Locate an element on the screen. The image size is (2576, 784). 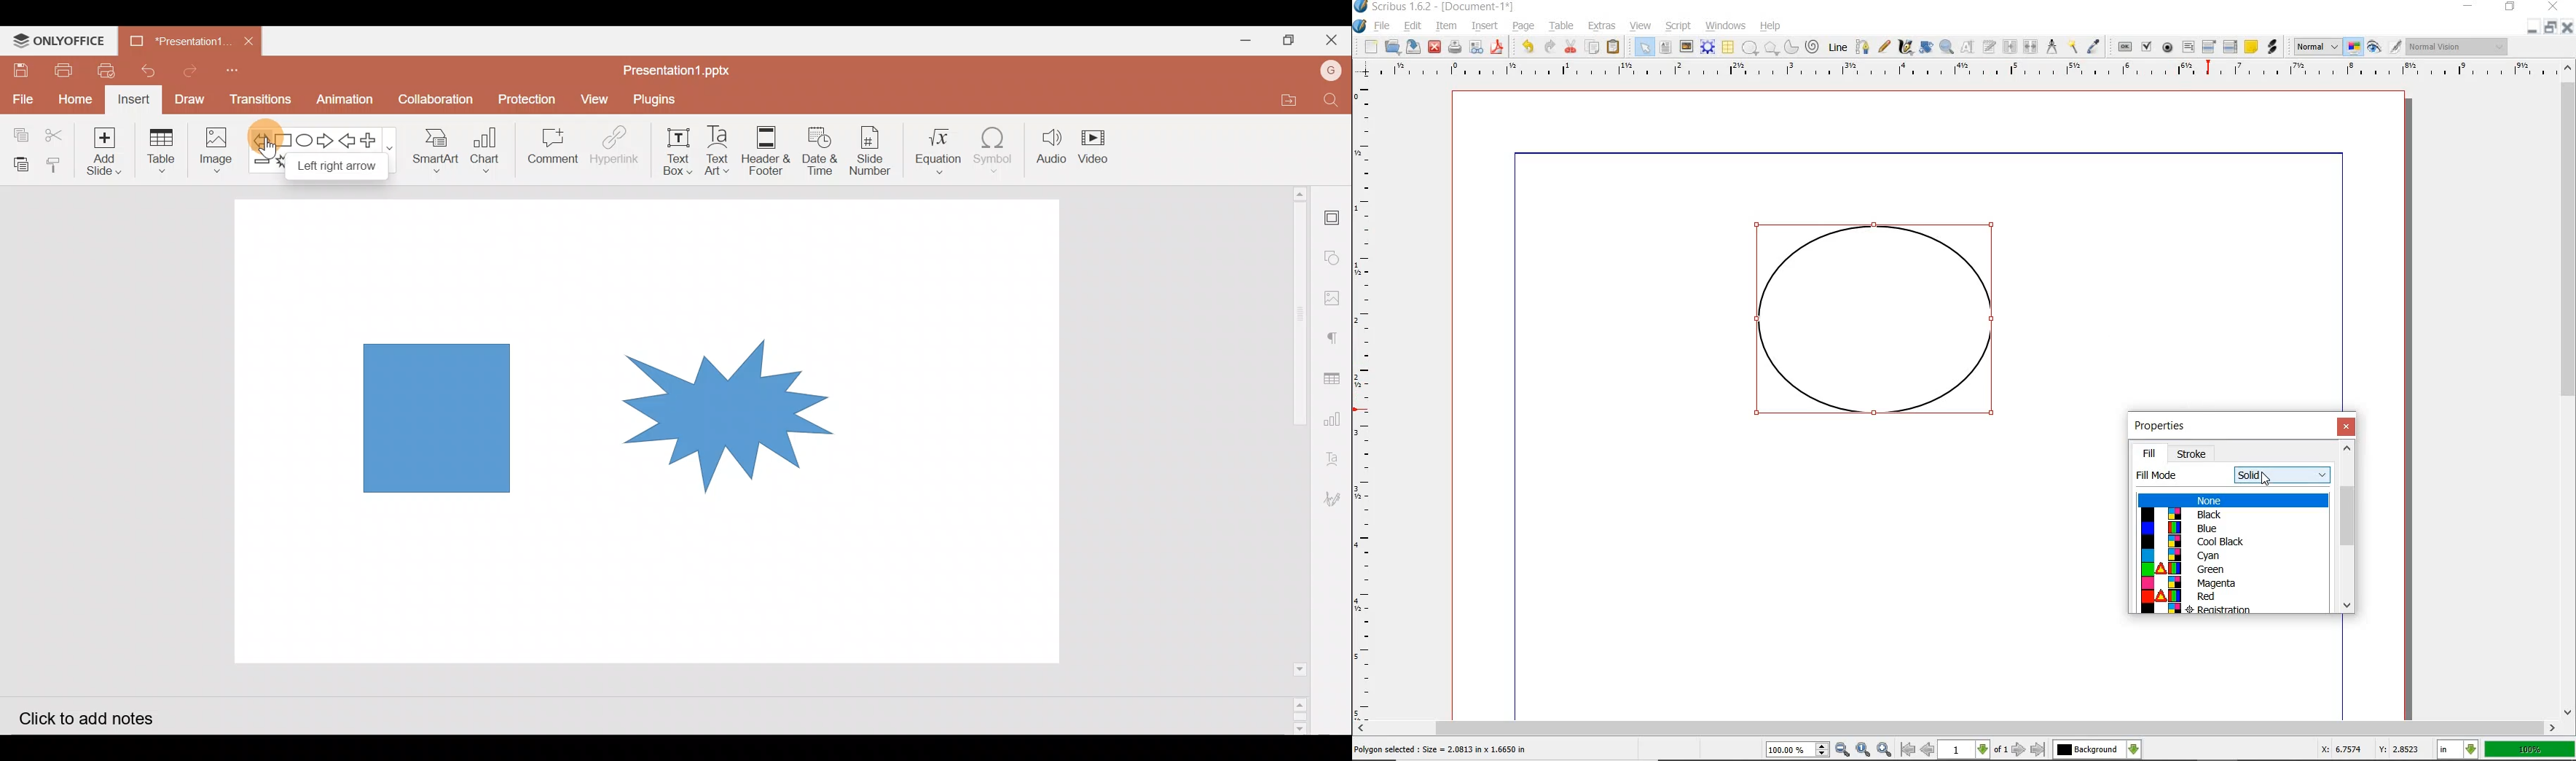
Left arrow is located at coordinates (350, 140).